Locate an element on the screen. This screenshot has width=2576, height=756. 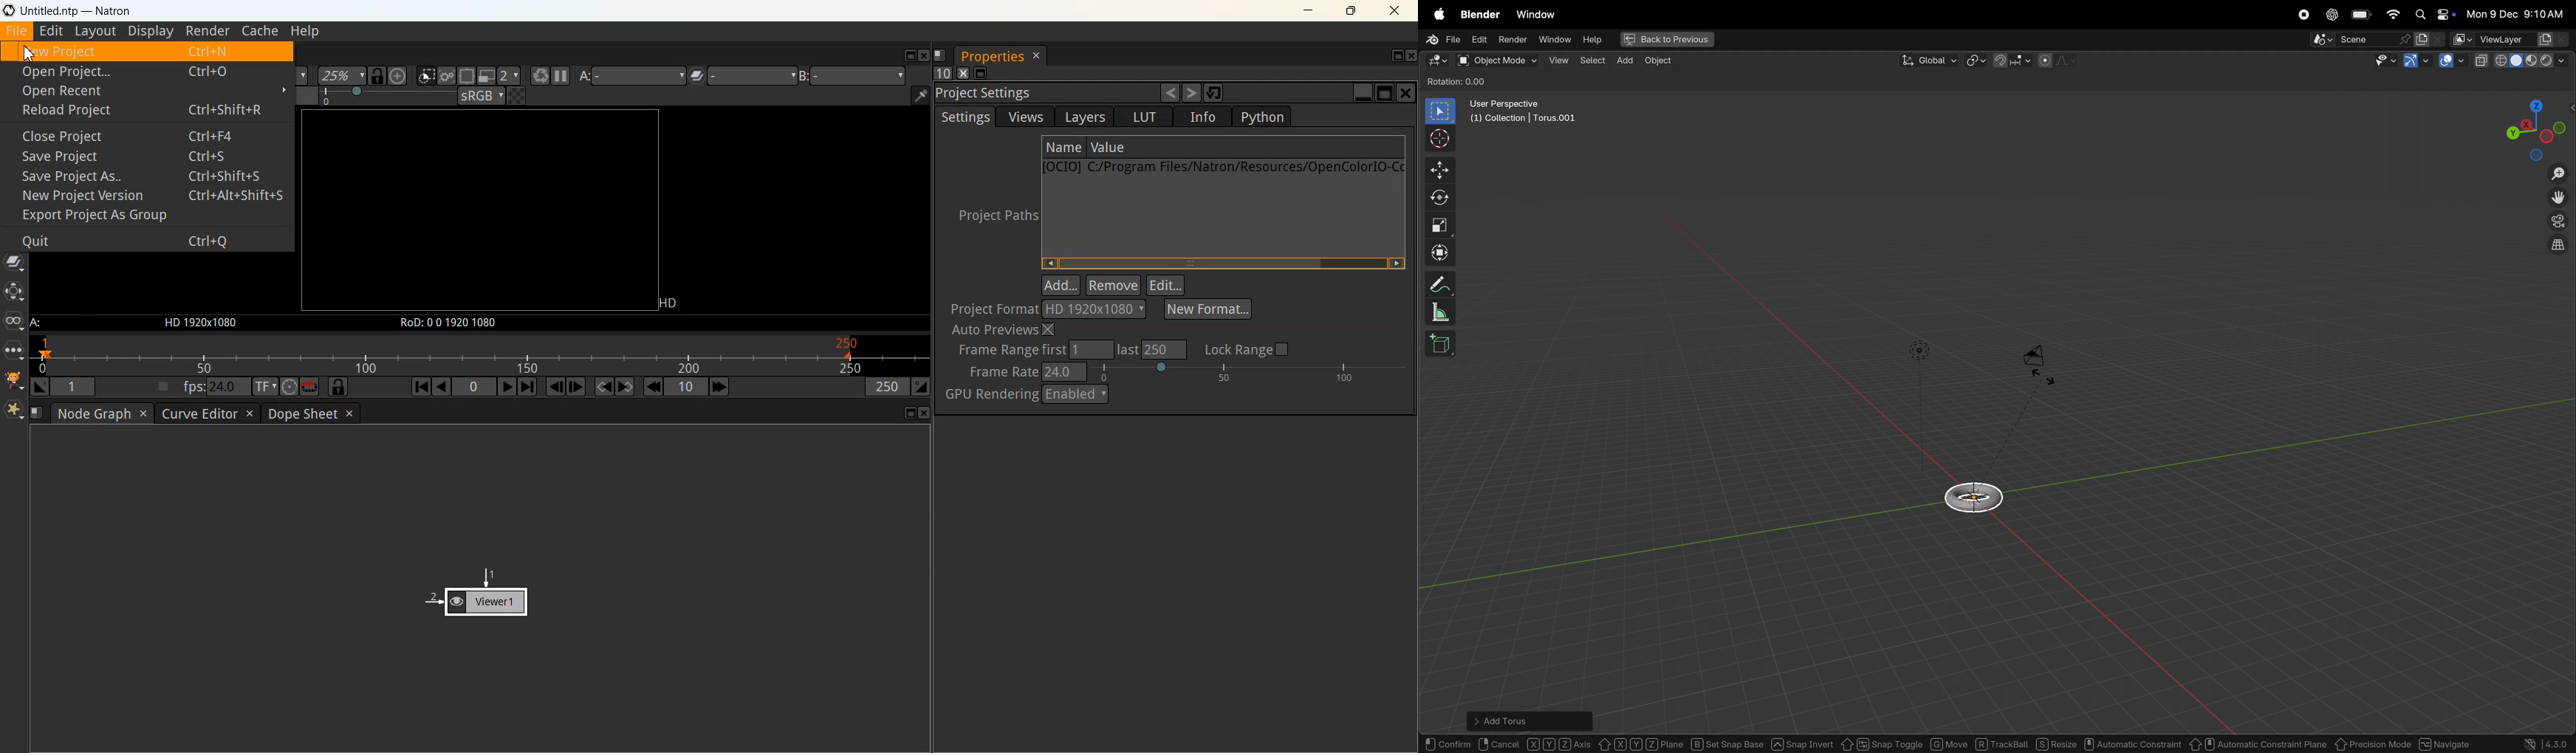
snap is located at coordinates (2011, 60).